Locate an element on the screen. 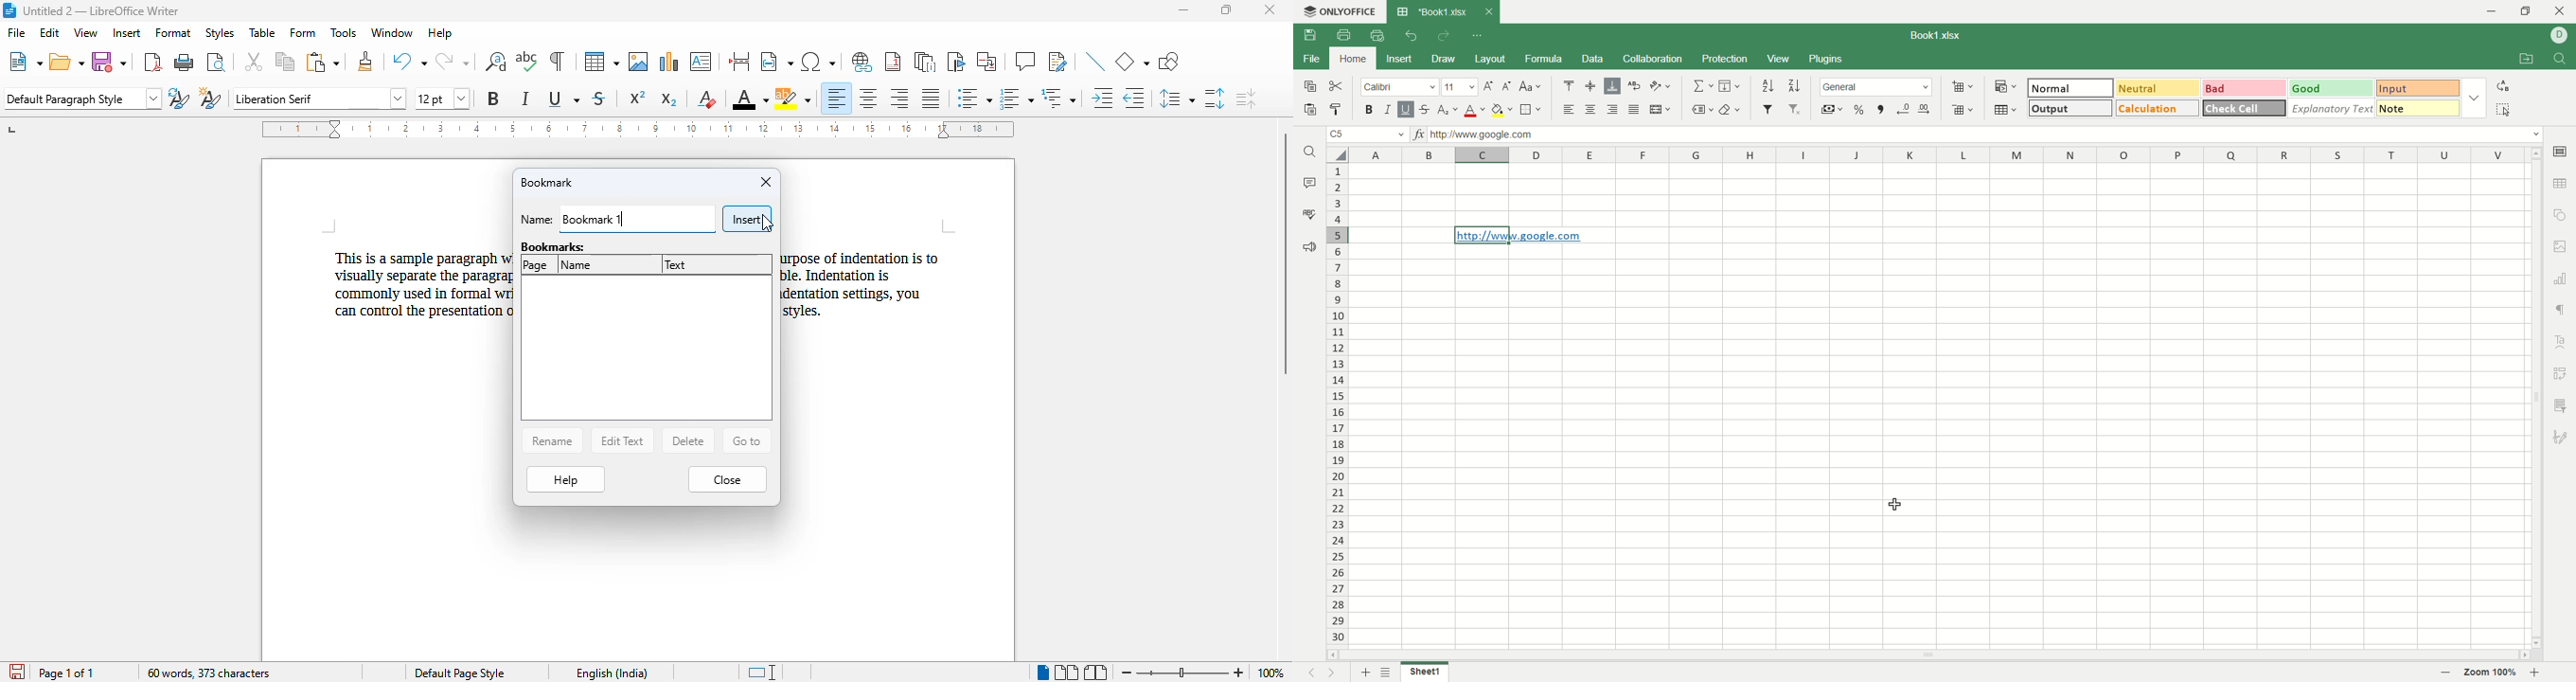 The width and height of the screenshot is (2576, 700). insert footnote is located at coordinates (893, 62).